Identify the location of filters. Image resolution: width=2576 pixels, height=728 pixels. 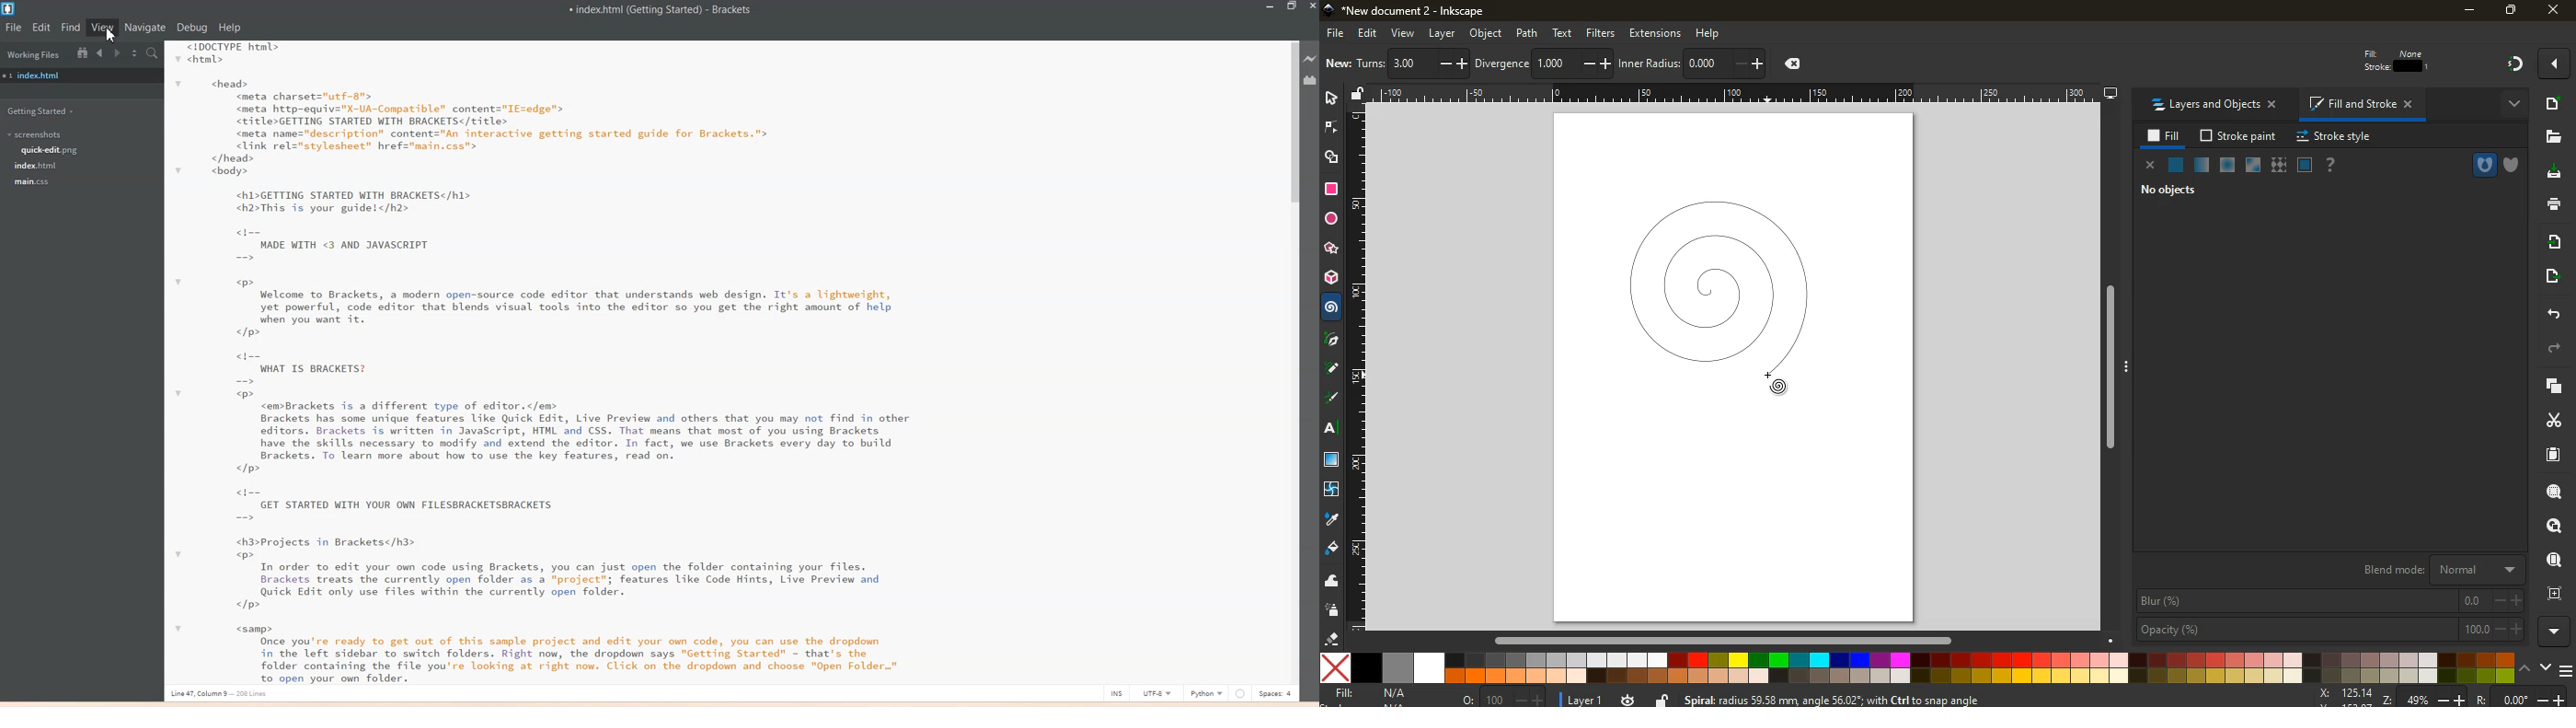
(1602, 31).